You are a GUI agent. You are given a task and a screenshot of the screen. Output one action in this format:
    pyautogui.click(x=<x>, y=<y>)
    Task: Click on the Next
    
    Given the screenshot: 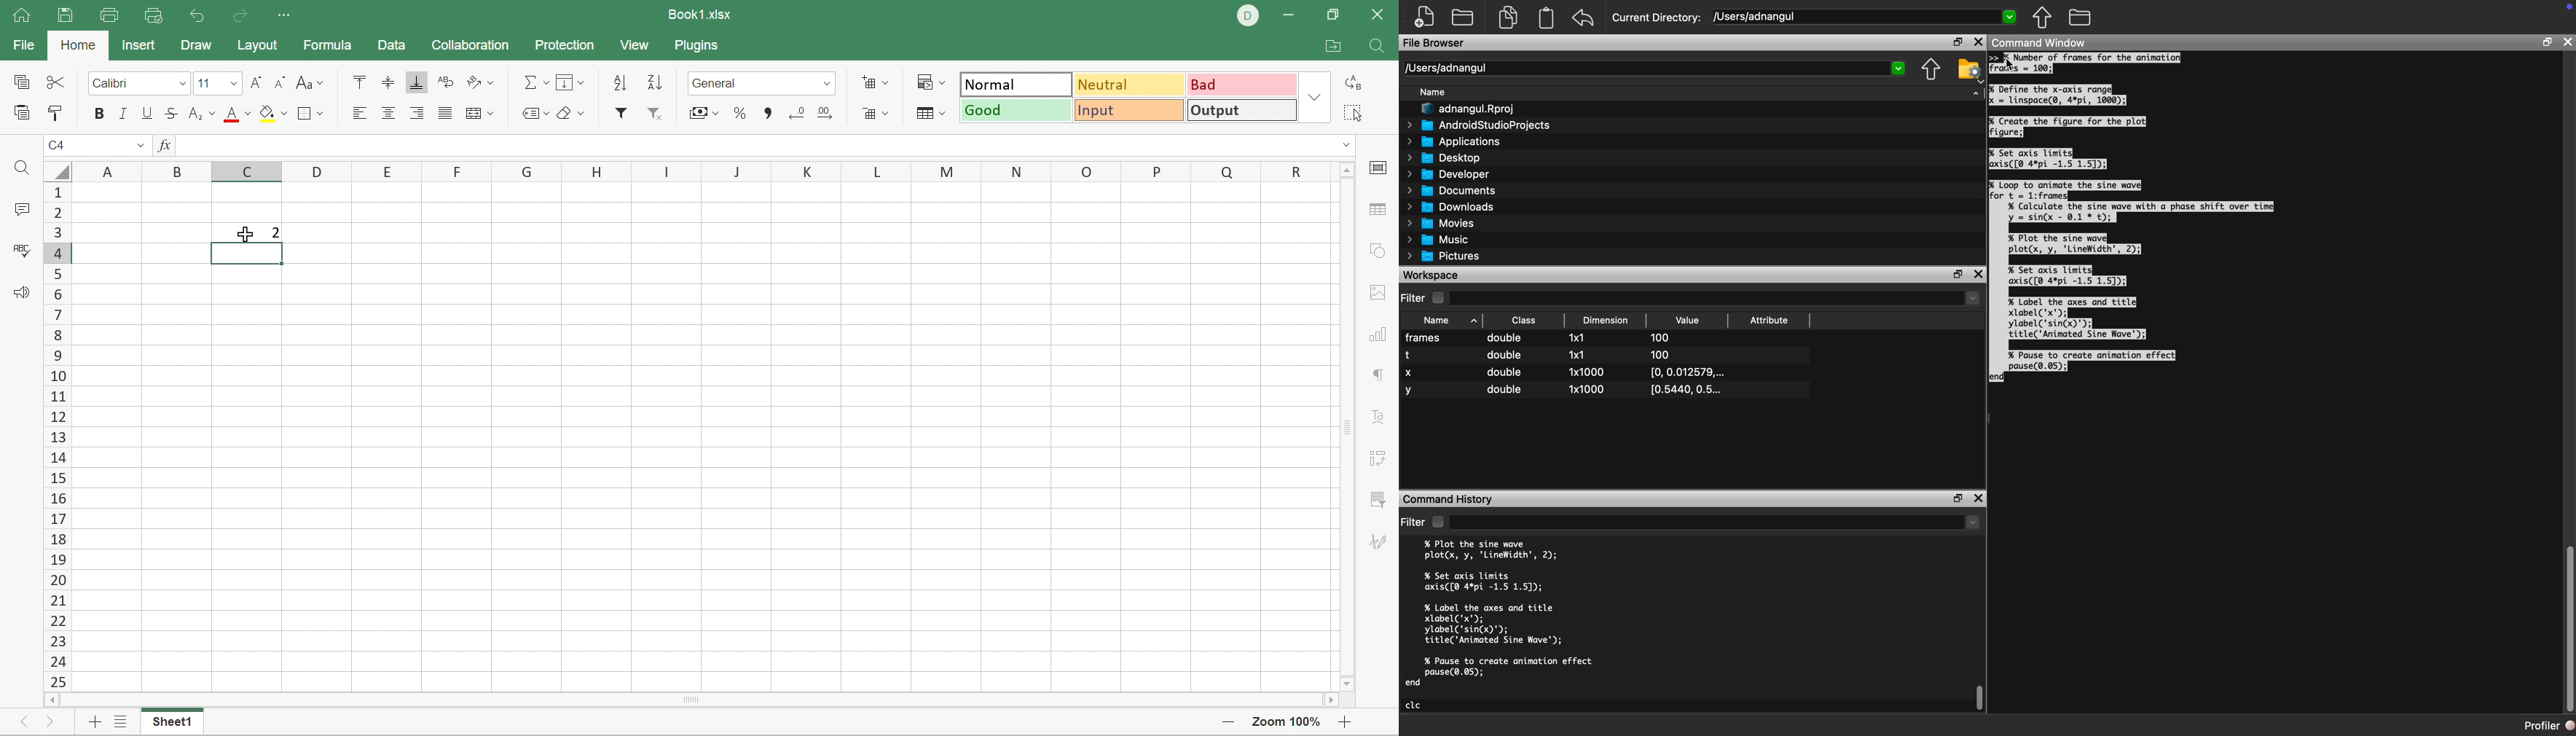 What is the action you would take?
    pyautogui.click(x=47, y=724)
    